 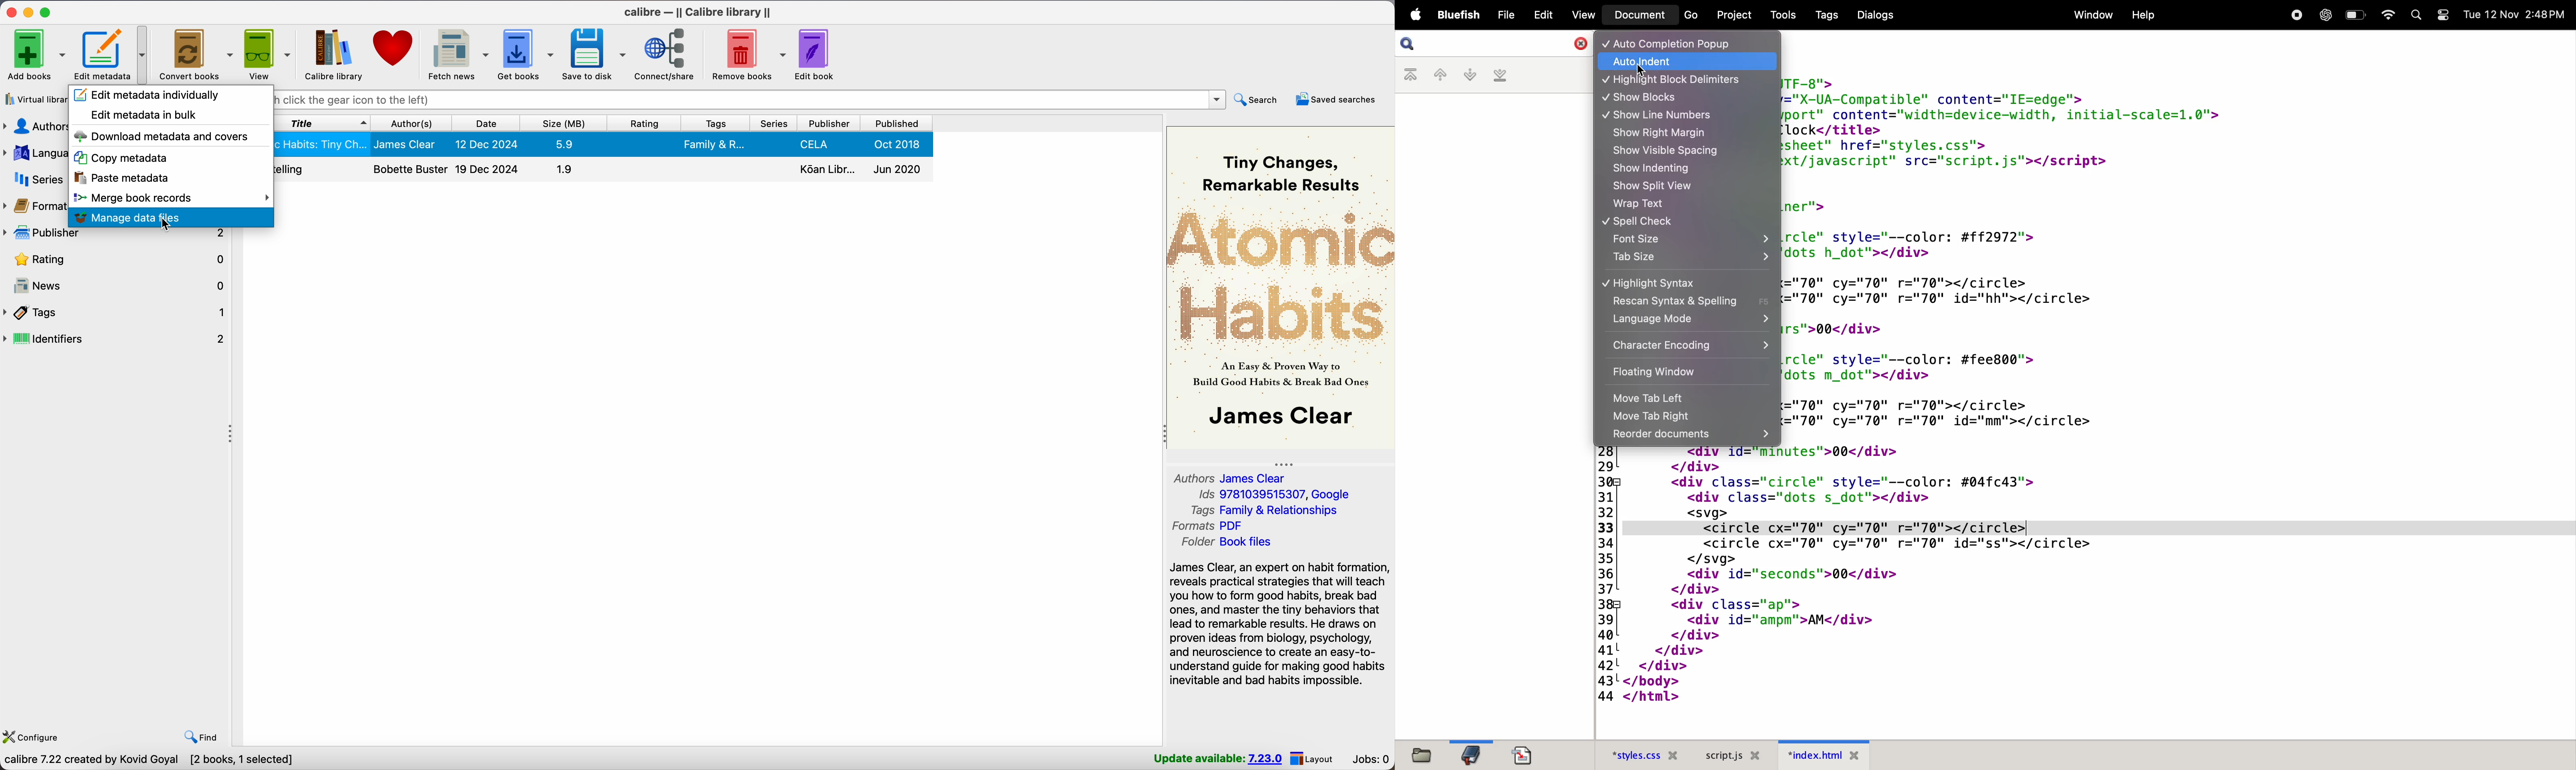 What do you see at coordinates (411, 123) in the screenshot?
I see `author(s)` at bounding box center [411, 123].